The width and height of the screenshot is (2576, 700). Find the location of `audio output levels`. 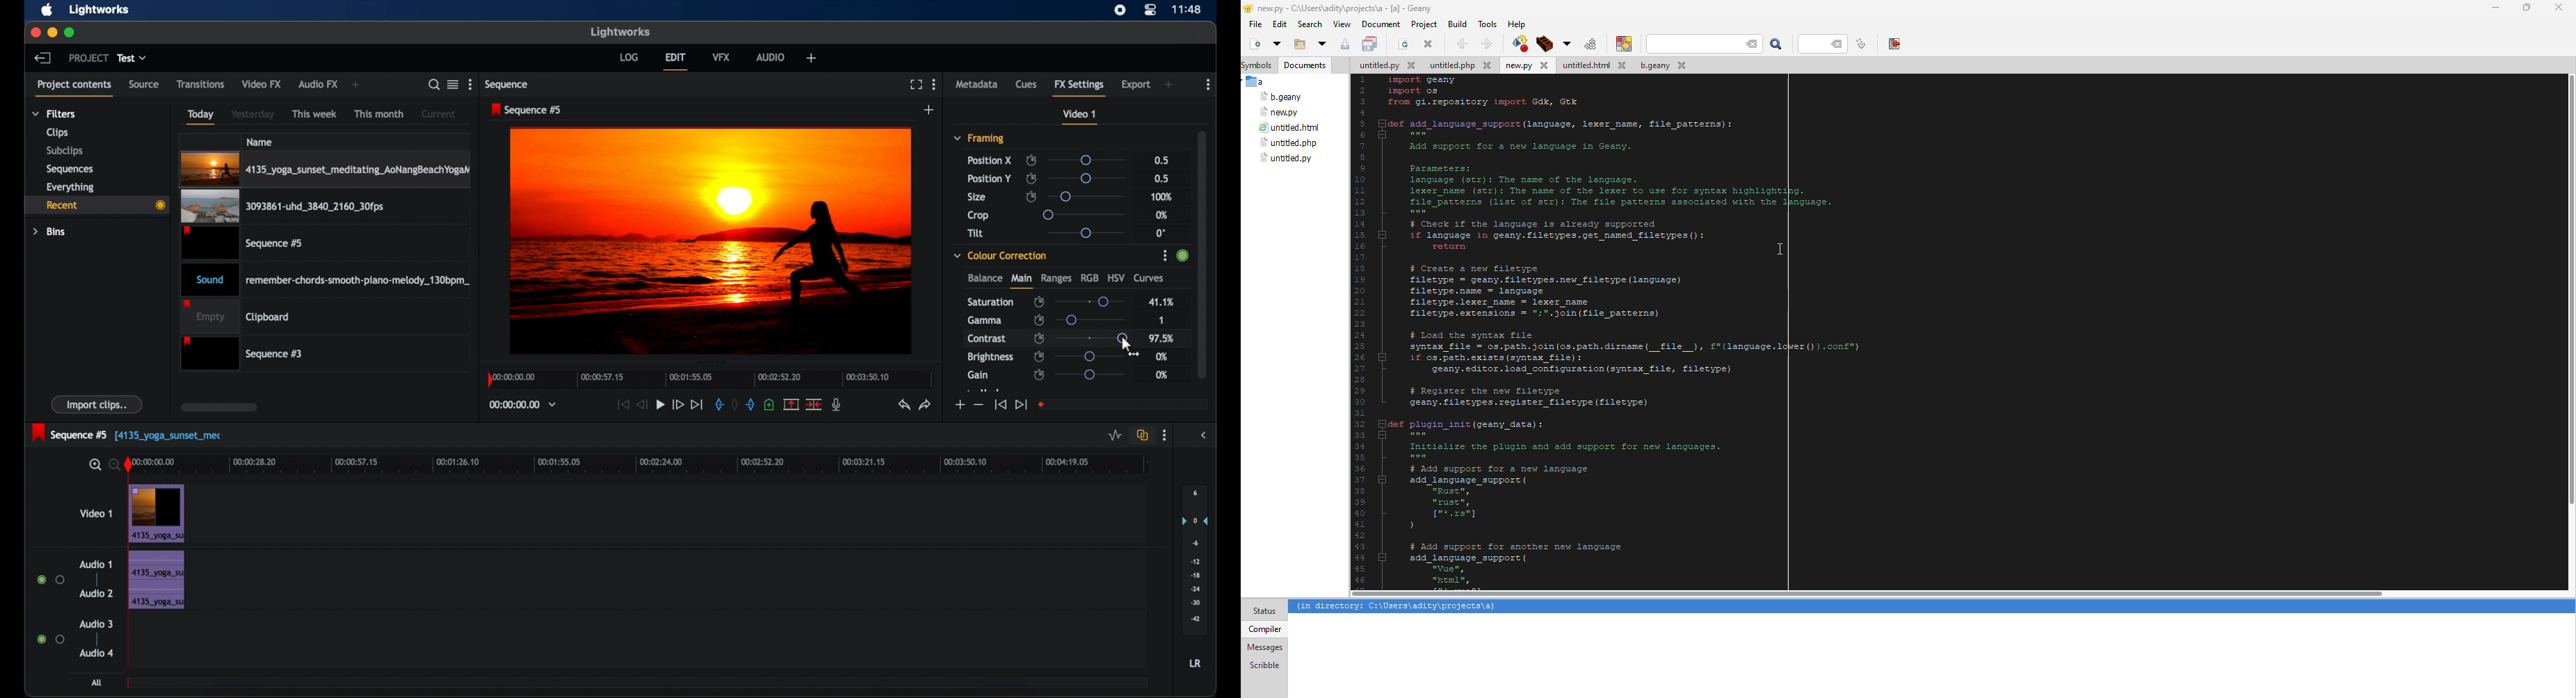

audio output levels is located at coordinates (1195, 560).